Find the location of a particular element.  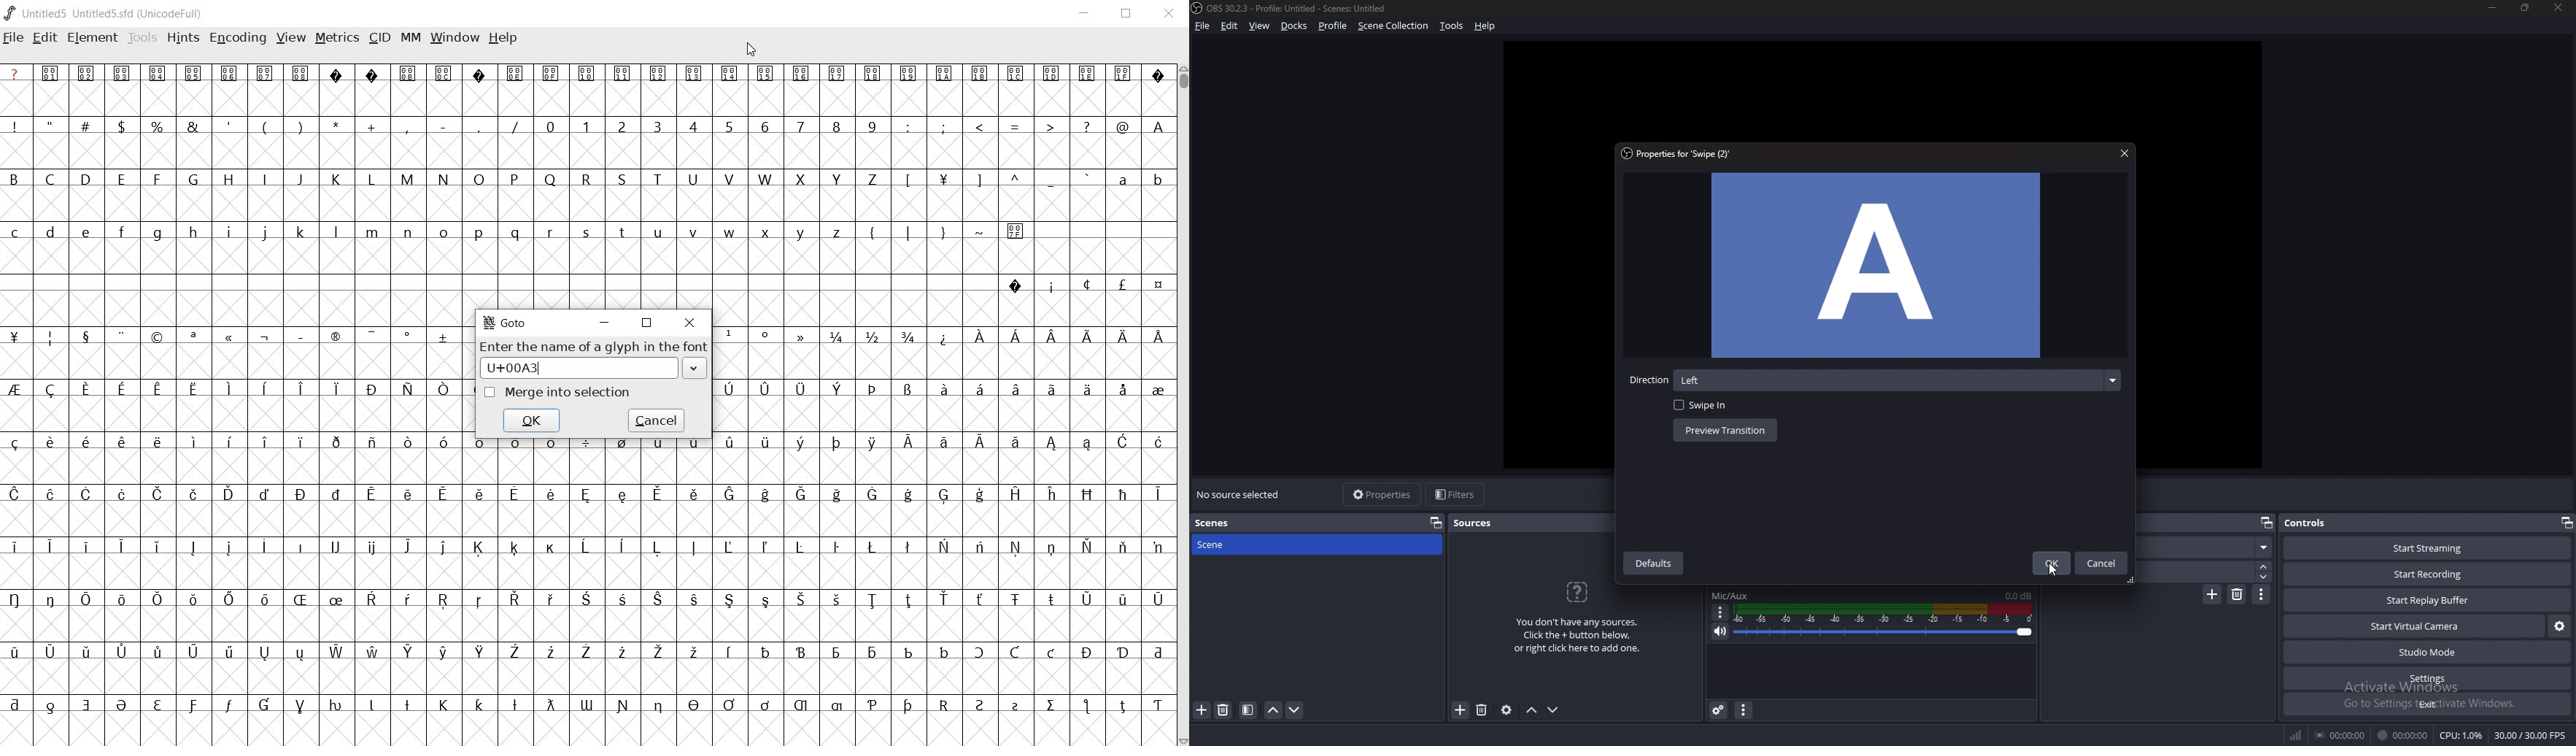

start play buffer is located at coordinates (2428, 600).